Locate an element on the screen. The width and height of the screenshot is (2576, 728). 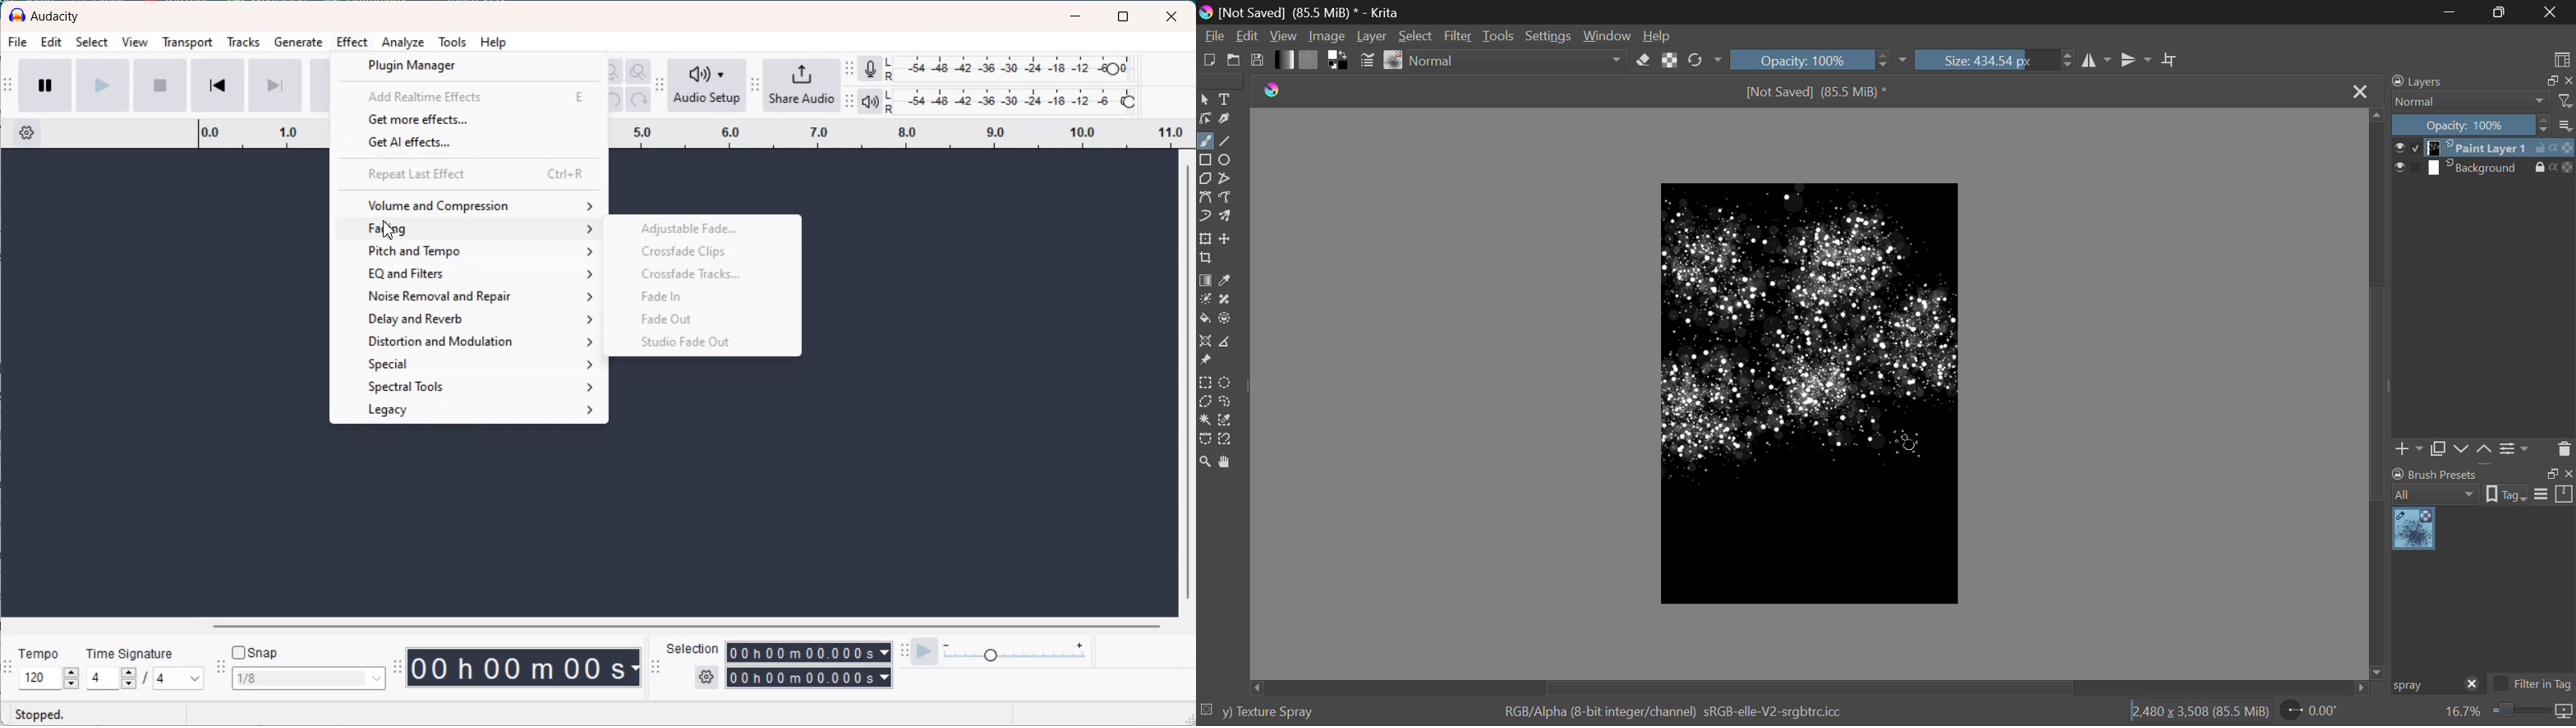
Close is located at coordinates (1173, 16).